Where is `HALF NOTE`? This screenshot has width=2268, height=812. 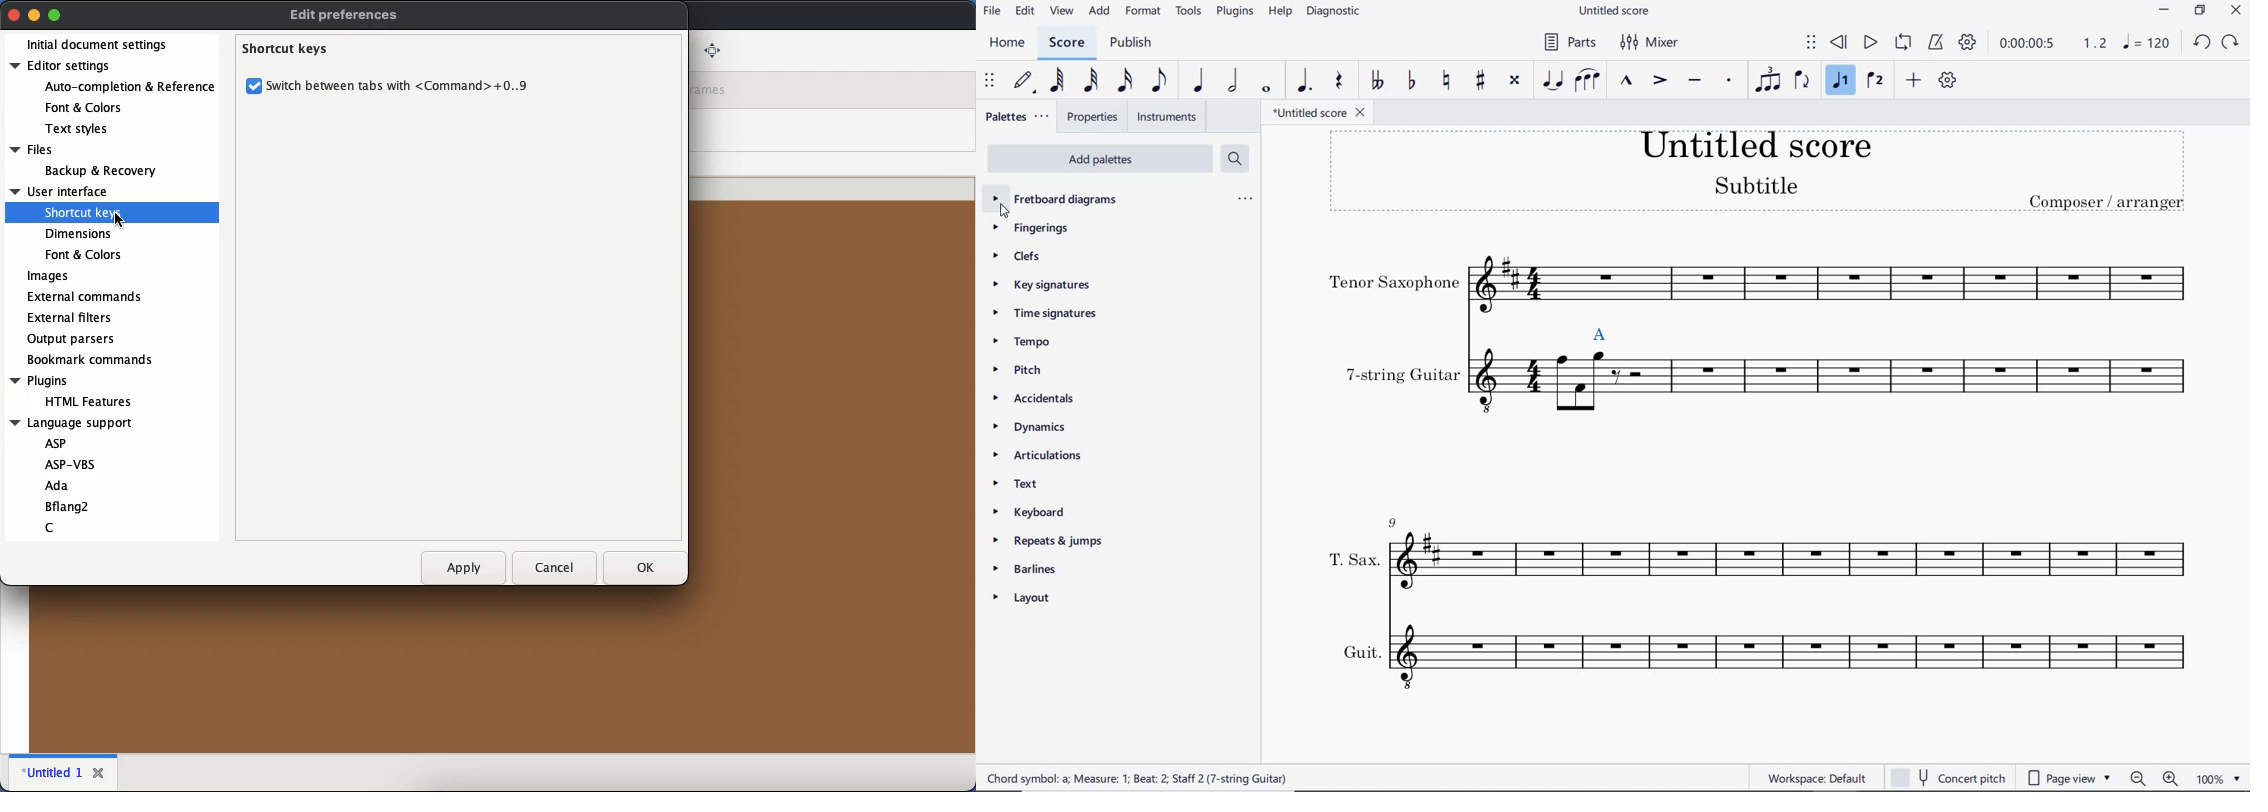
HALF NOTE is located at coordinates (1232, 81).